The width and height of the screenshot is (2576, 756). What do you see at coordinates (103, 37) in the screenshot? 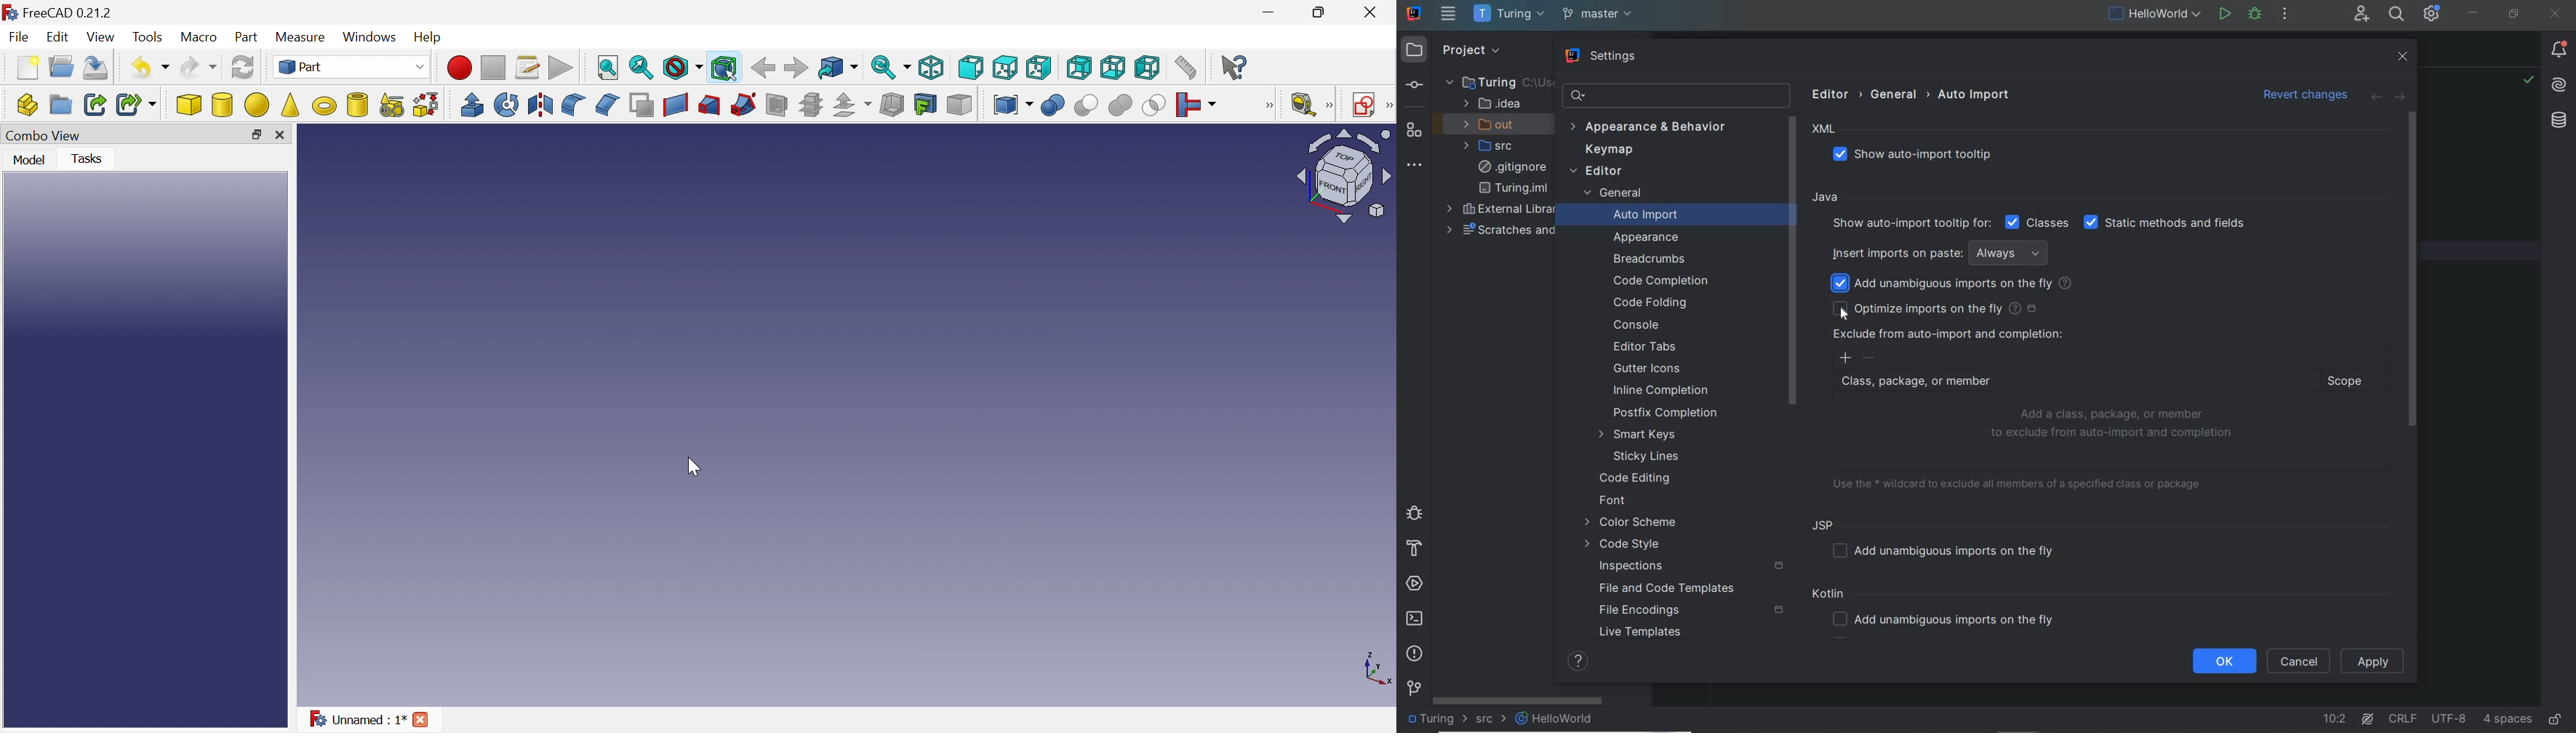
I see `View` at bounding box center [103, 37].